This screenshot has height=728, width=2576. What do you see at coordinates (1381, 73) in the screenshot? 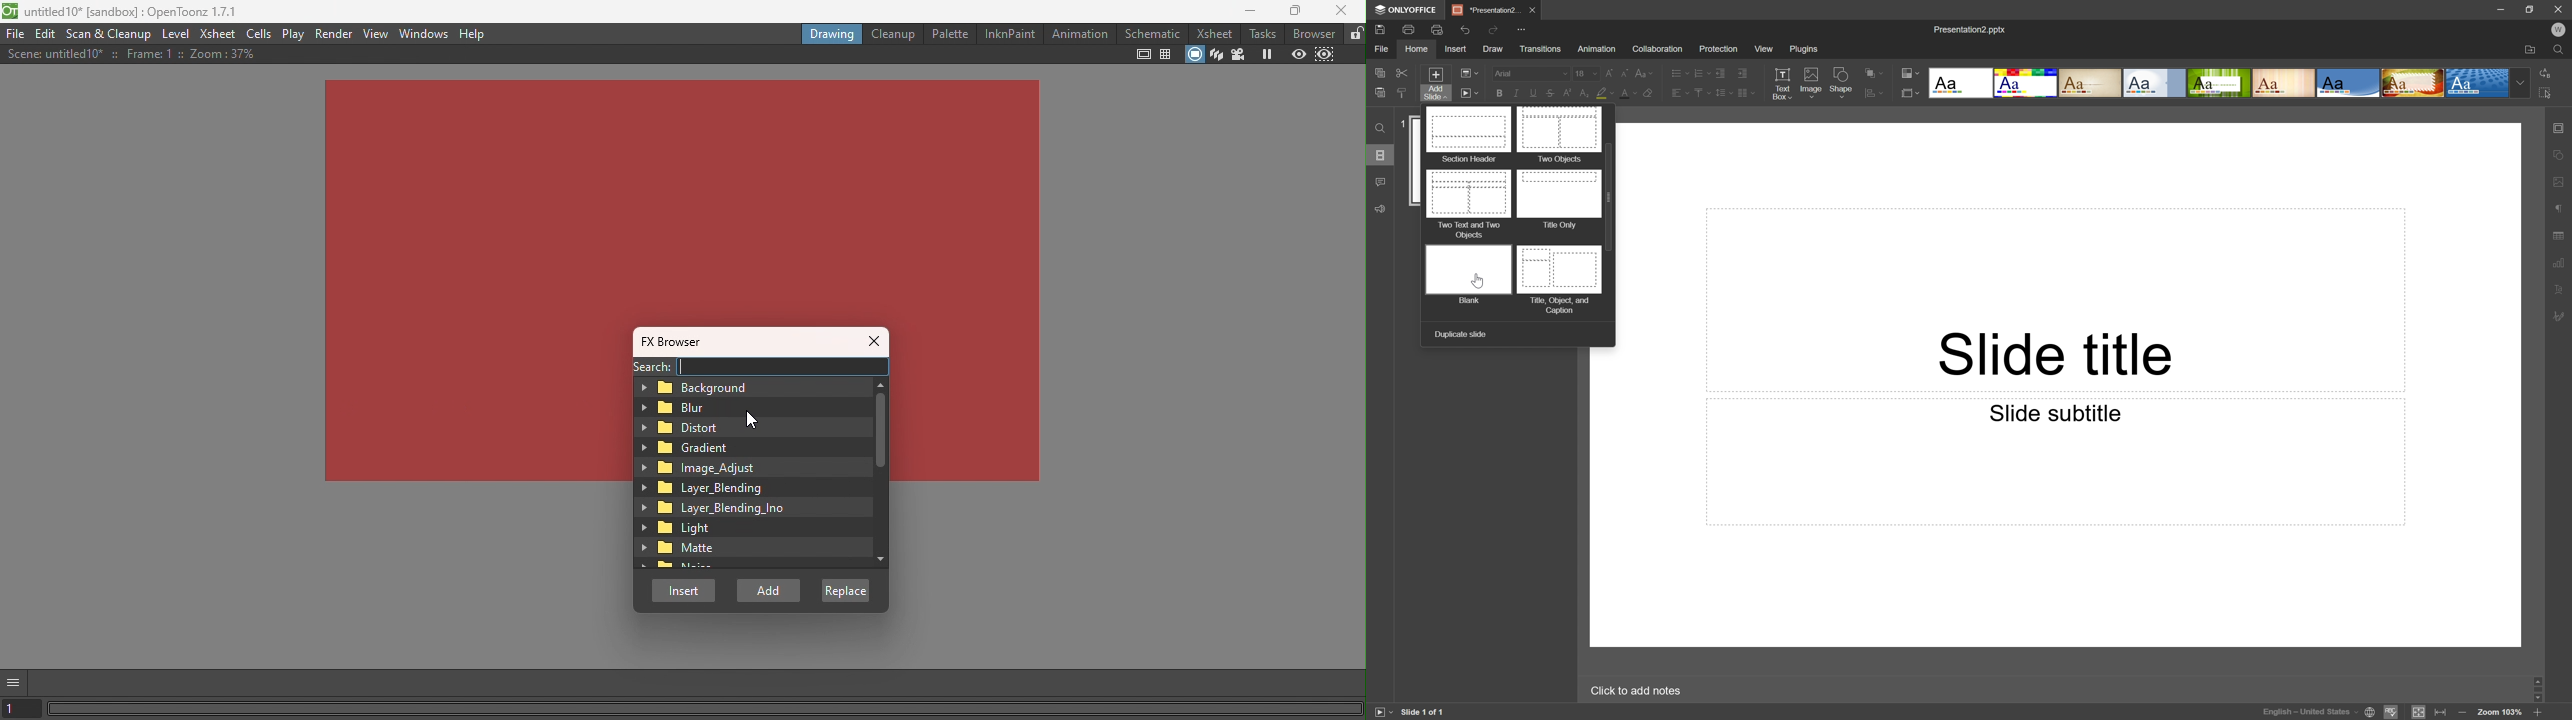
I see `Copy` at bounding box center [1381, 73].